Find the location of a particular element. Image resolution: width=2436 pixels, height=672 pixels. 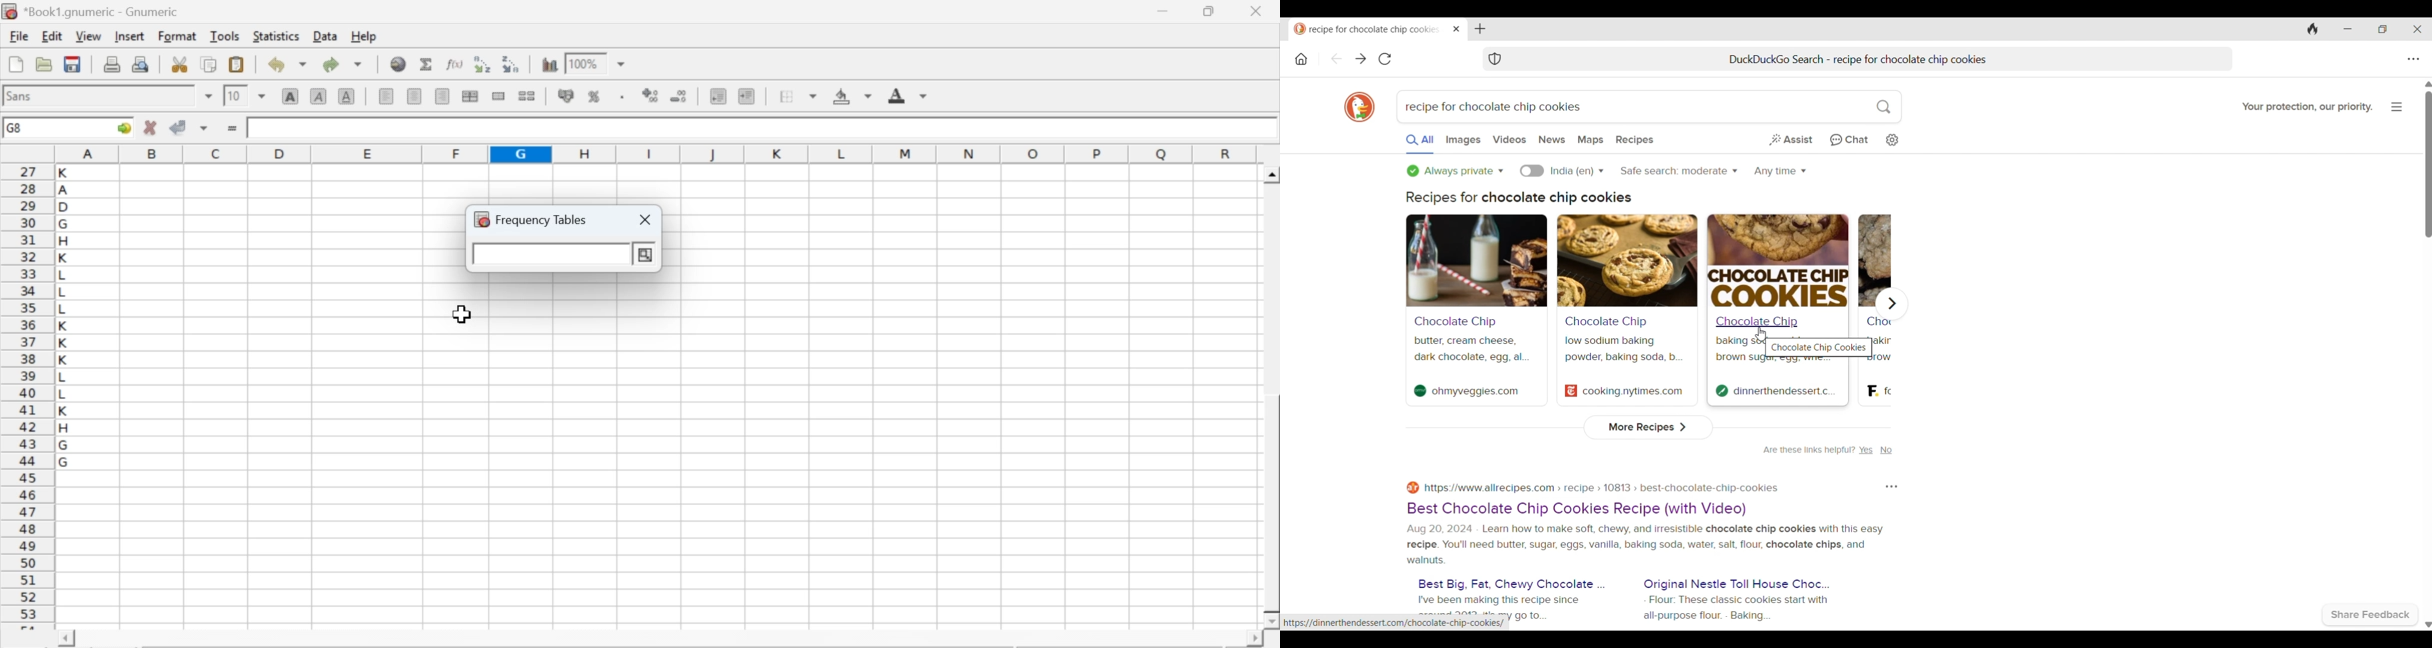

background is located at coordinates (854, 96).